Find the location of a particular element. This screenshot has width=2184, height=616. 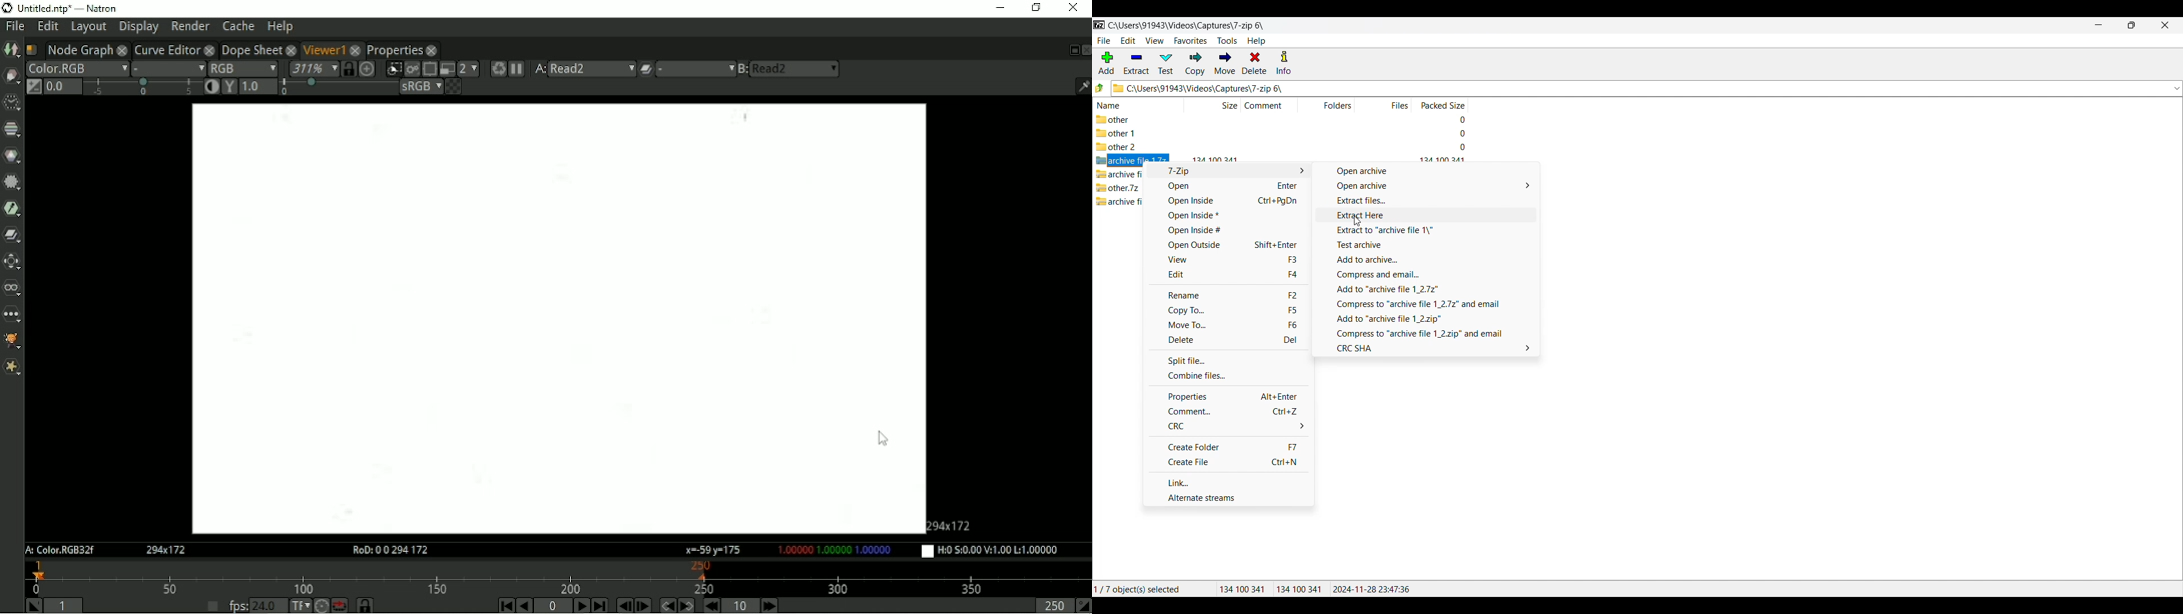

134100 341 is located at coordinates (1242, 589).